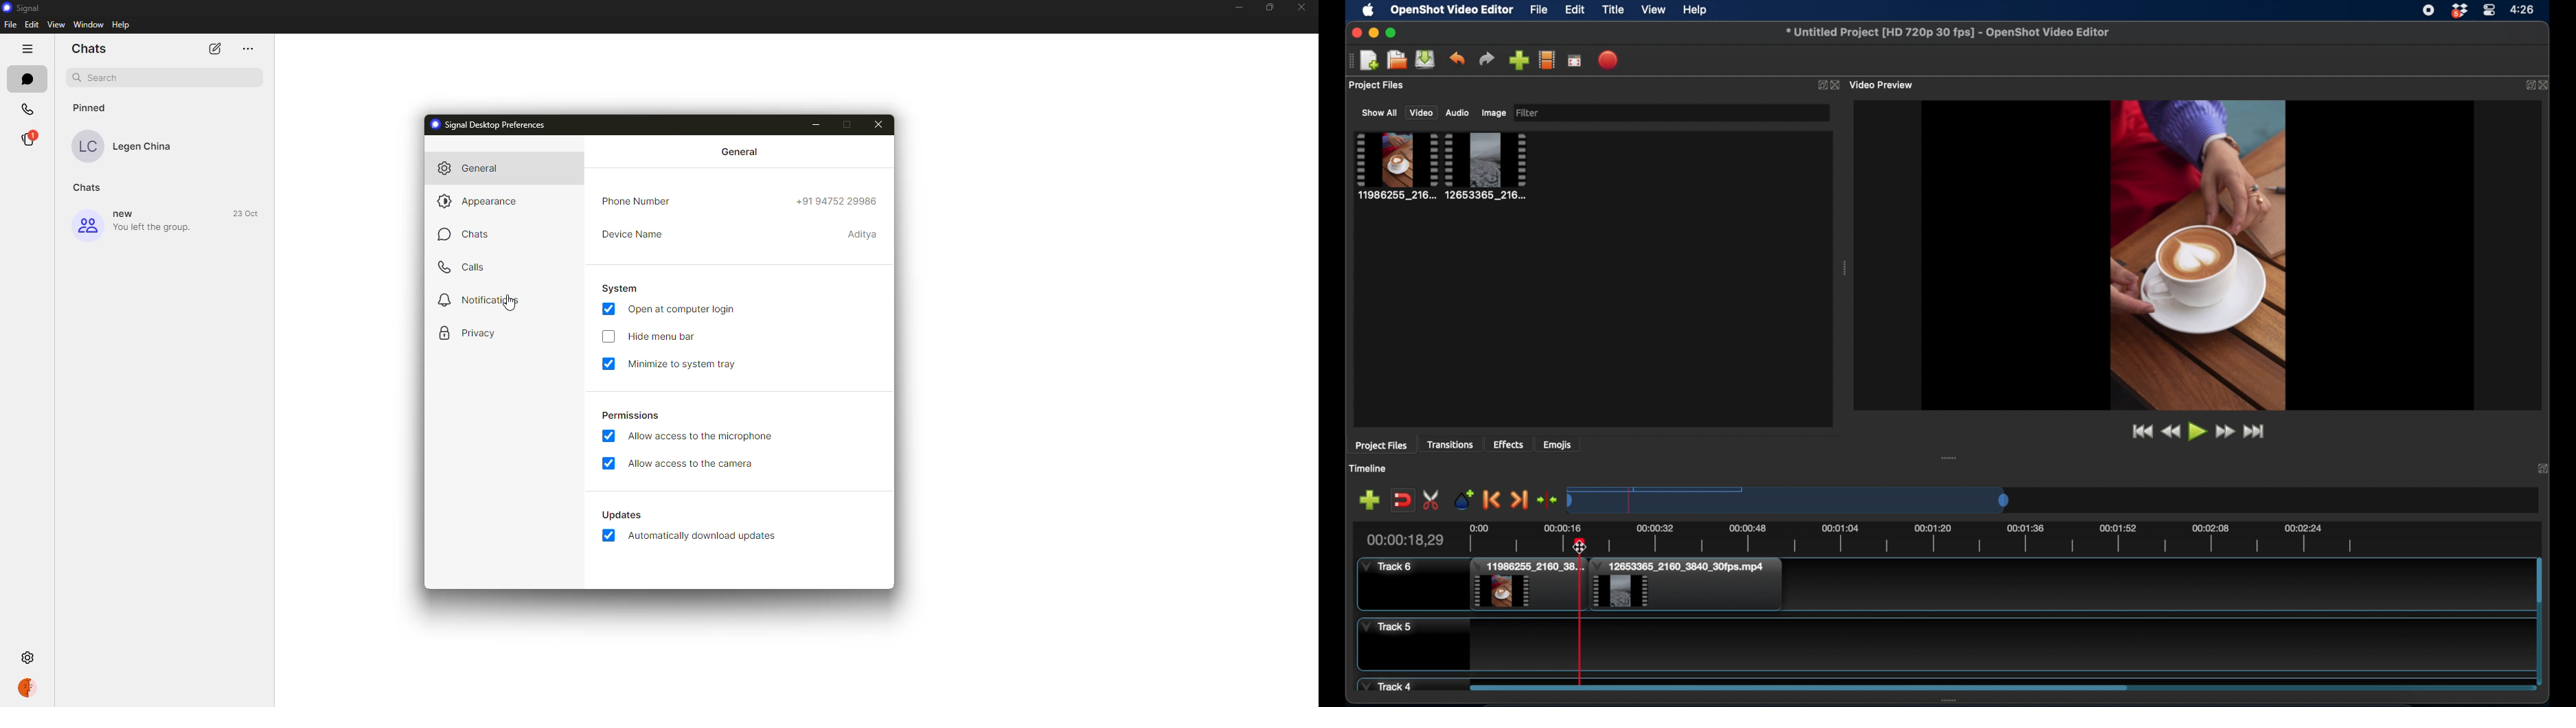  What do you see at coordinates (689, 462) in the screenshot?
I see `allow access to the camera` at bounding box center [689, 462].